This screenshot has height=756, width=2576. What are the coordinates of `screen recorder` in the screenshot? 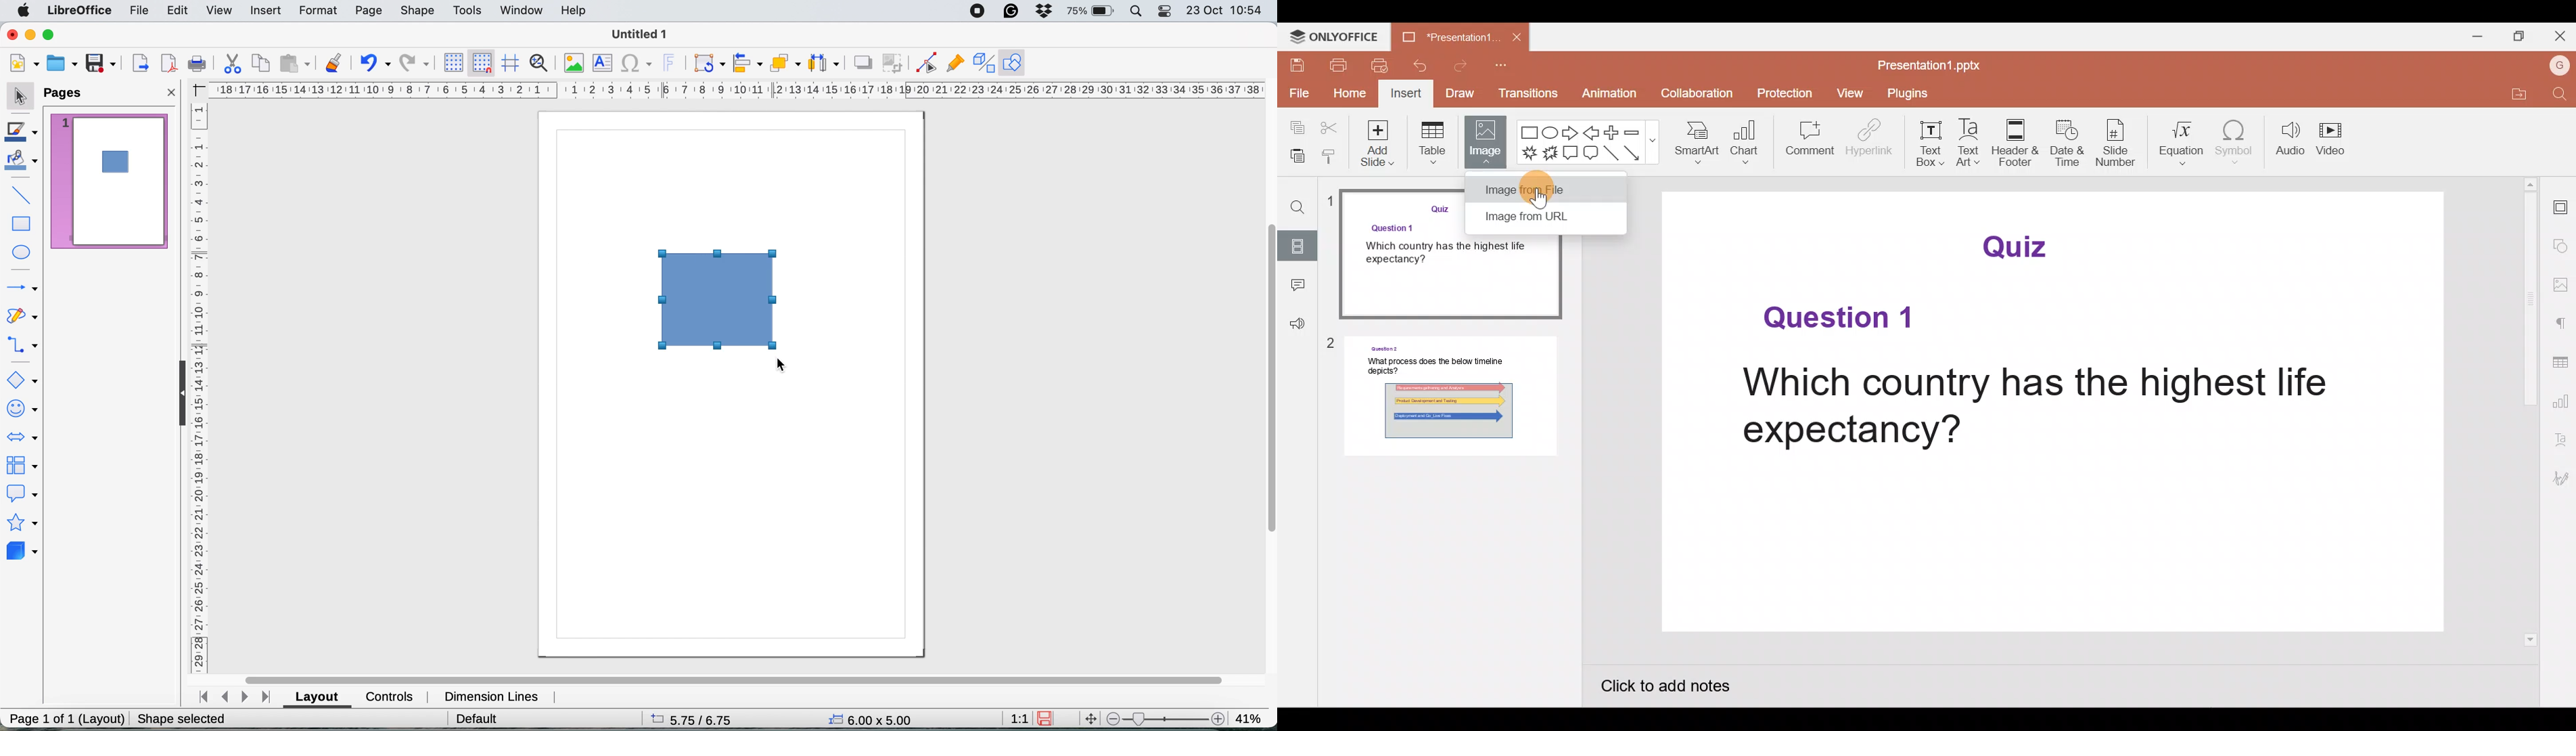 It's located at (976, 12).